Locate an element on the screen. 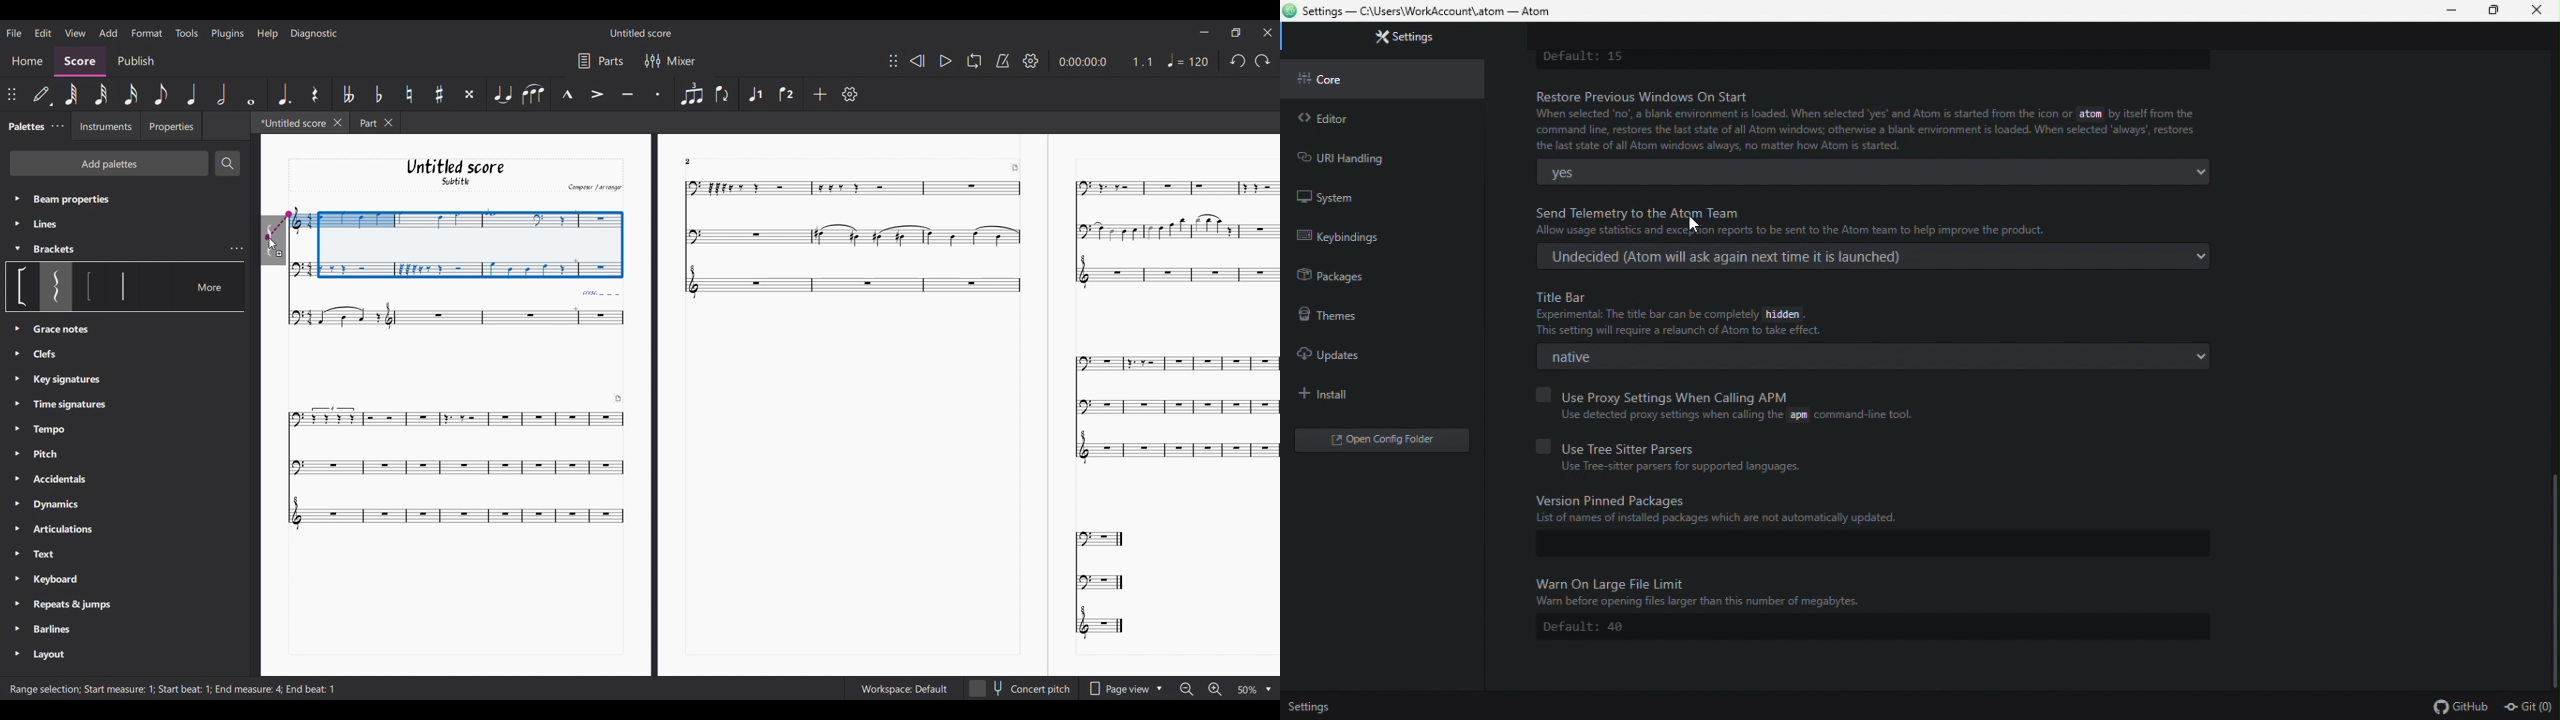 This screenshot has width=2576, height=728. Add palette is located at coordinates (109, 163).